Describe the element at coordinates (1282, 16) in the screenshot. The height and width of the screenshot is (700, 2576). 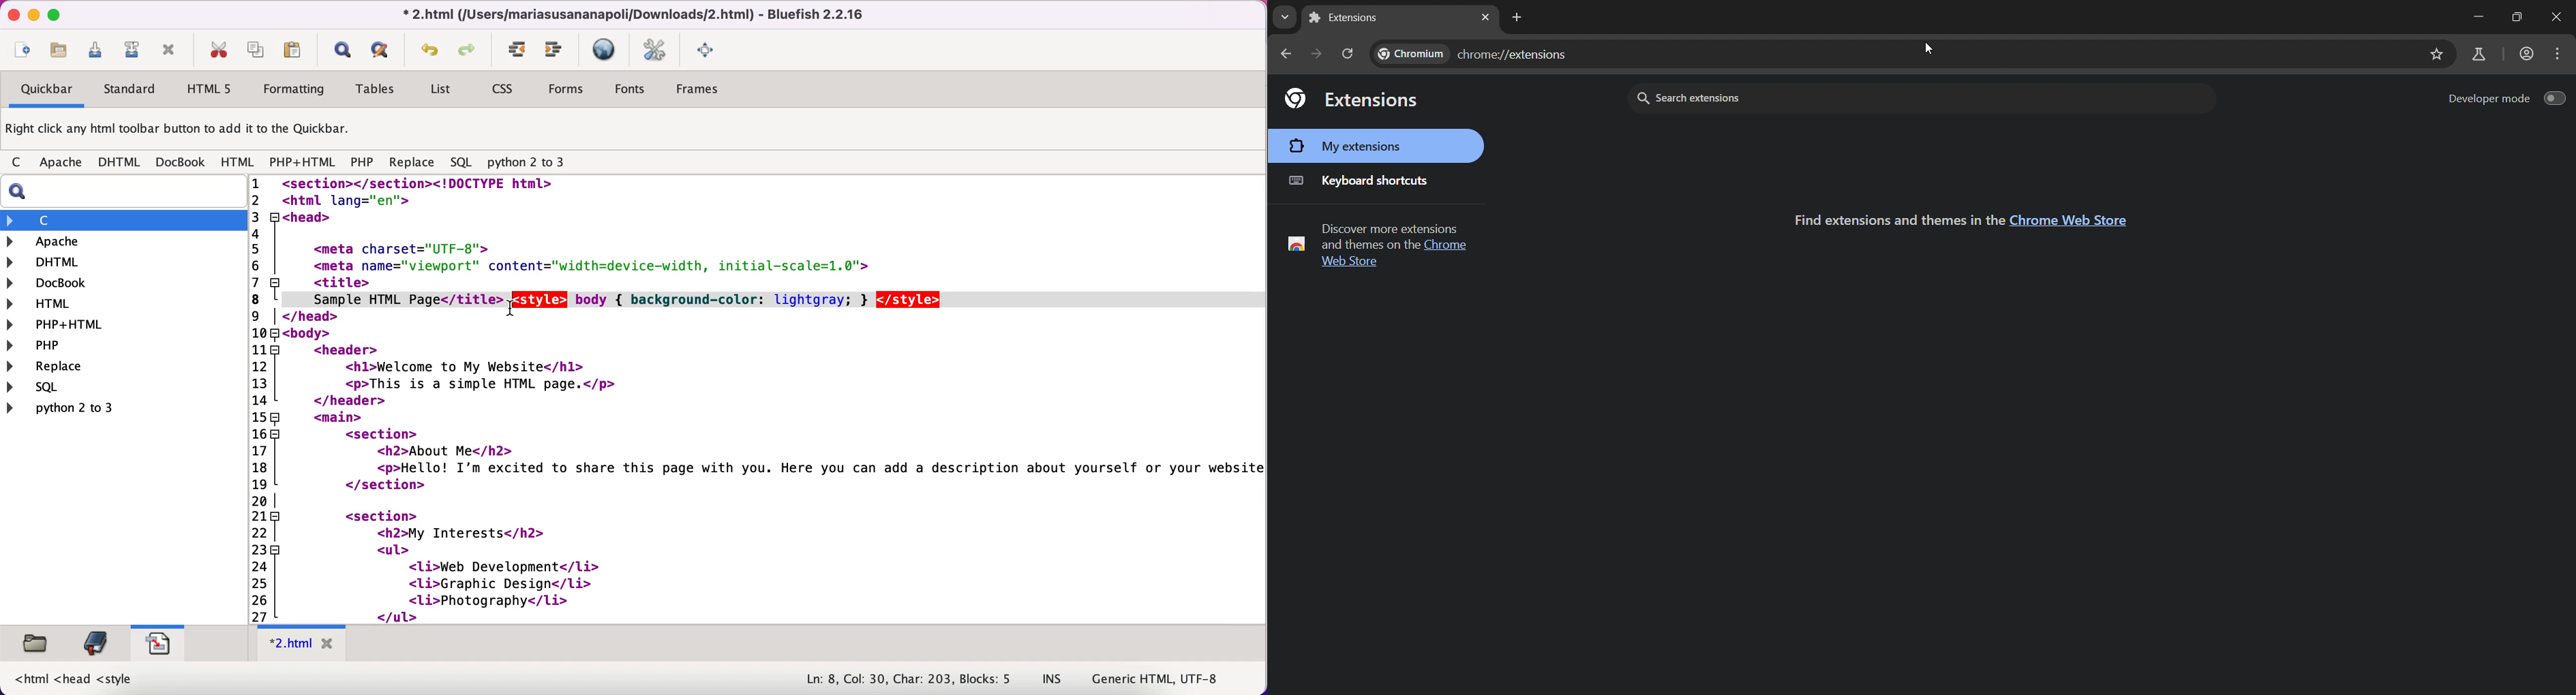
I see `search tab` at that location.